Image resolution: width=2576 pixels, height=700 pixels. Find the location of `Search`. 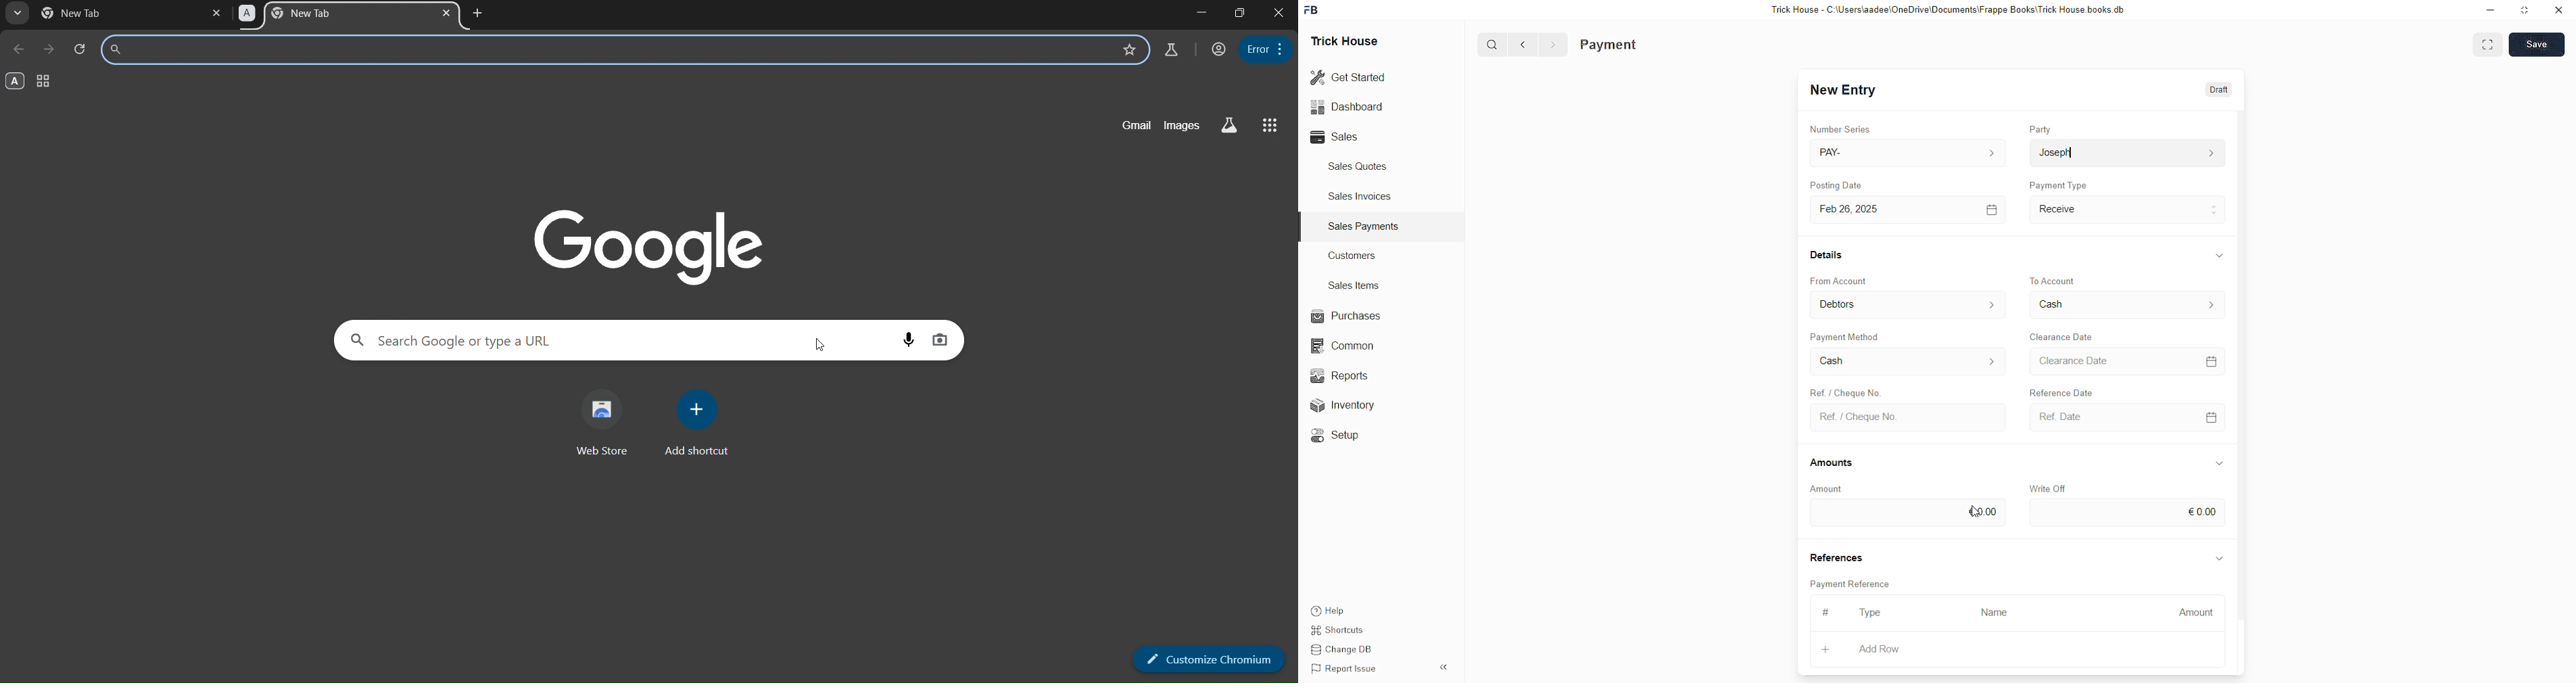

Search is located at coordinates (1492, 44).